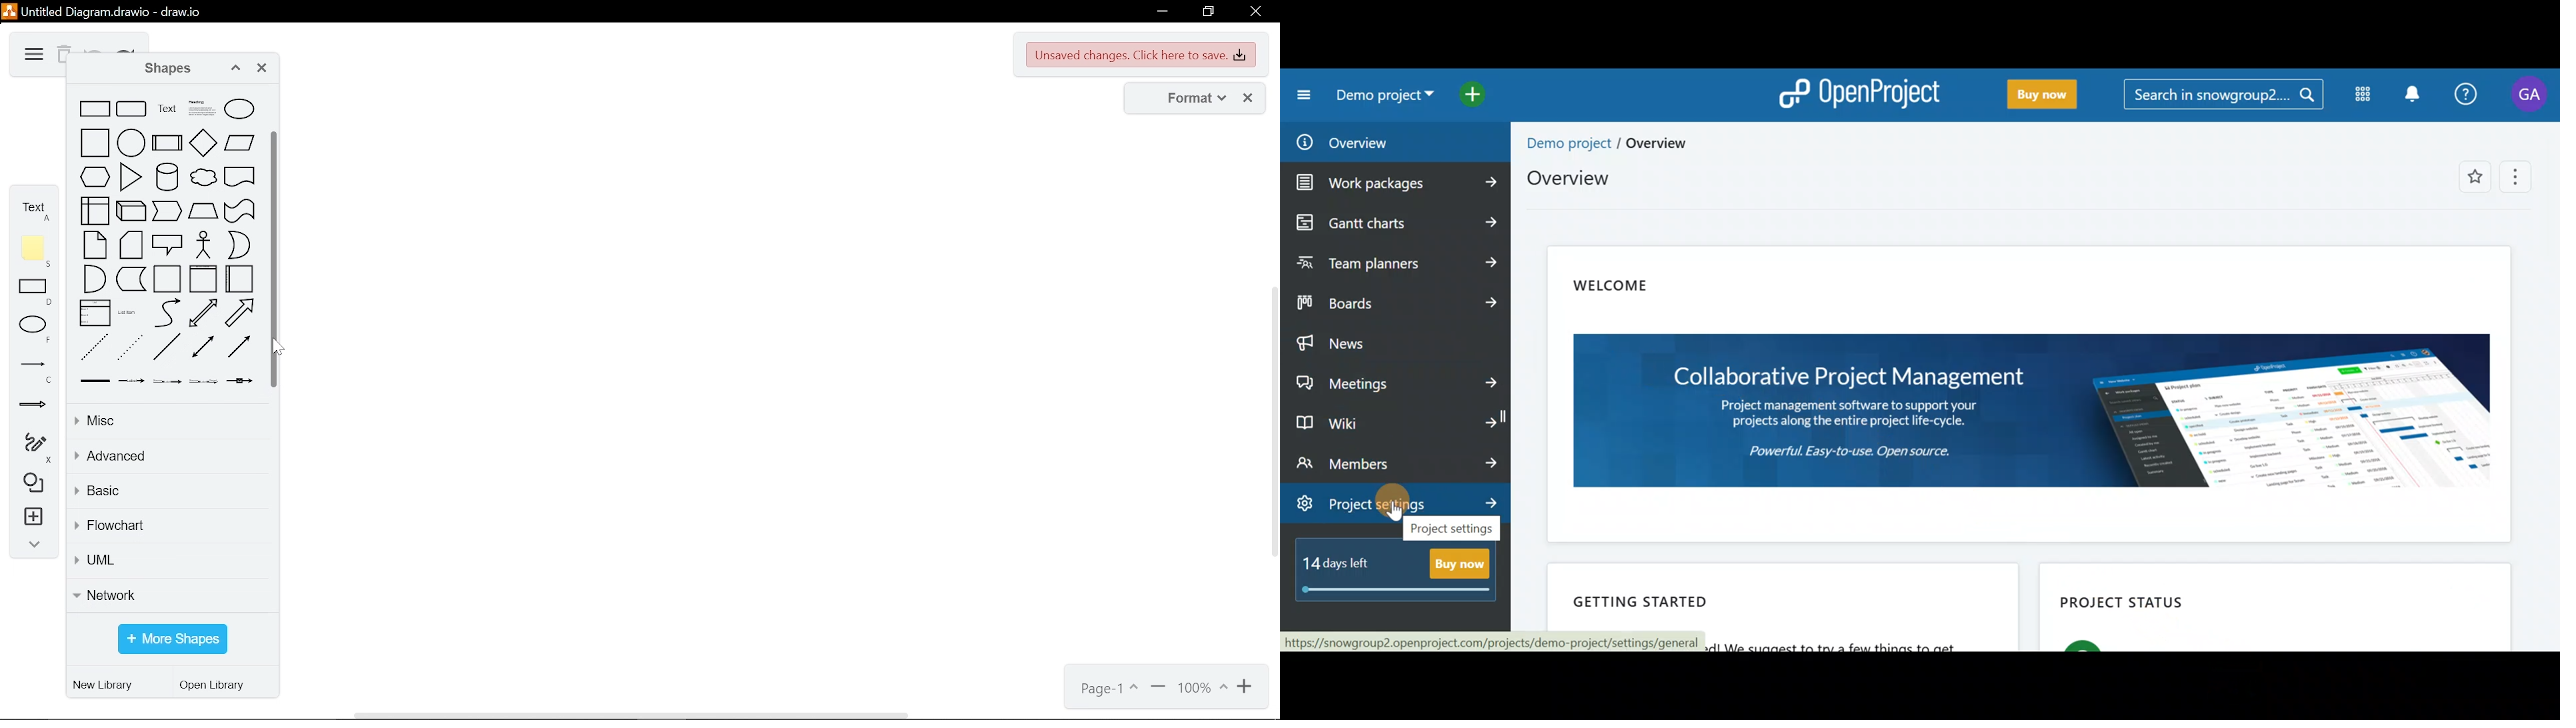 The height and width of the screenshot is (728, 2576). What do you see at coordinates (114, 10) in the screenshot?
I see `untitled diagram.drawio -draw.io` at bounding box center [114, 10].